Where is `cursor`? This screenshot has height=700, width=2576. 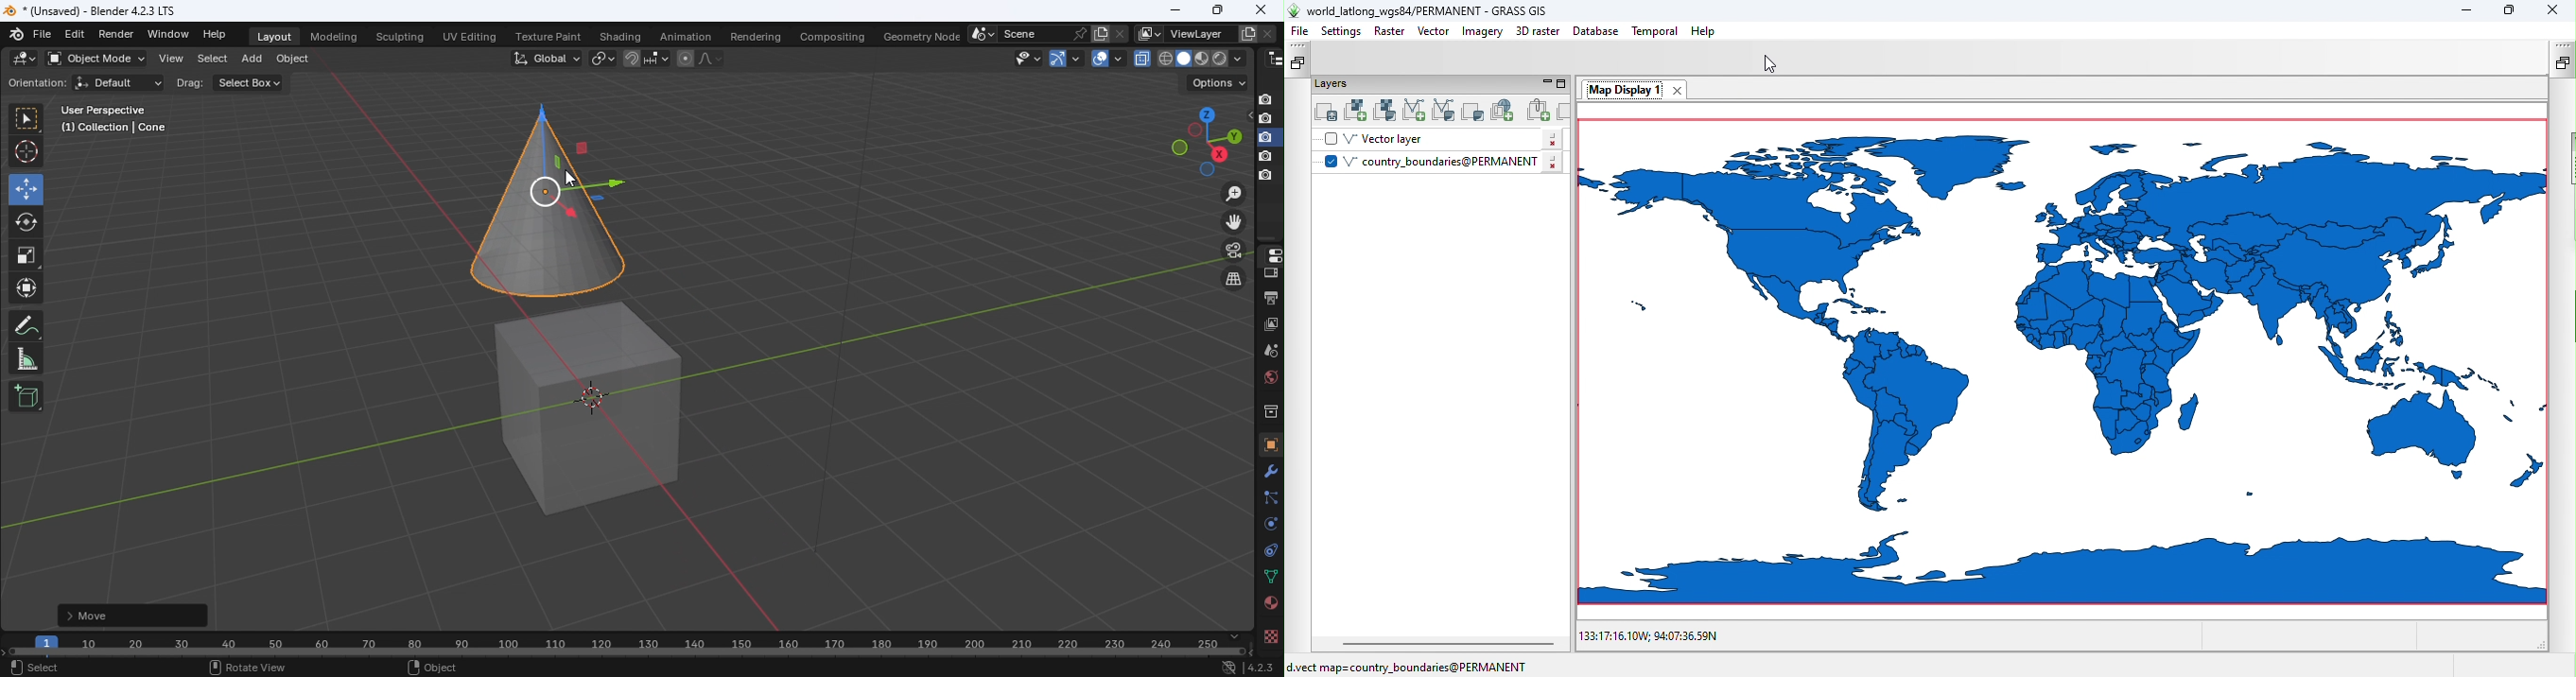
cursor is located at coordinates (570, 178).